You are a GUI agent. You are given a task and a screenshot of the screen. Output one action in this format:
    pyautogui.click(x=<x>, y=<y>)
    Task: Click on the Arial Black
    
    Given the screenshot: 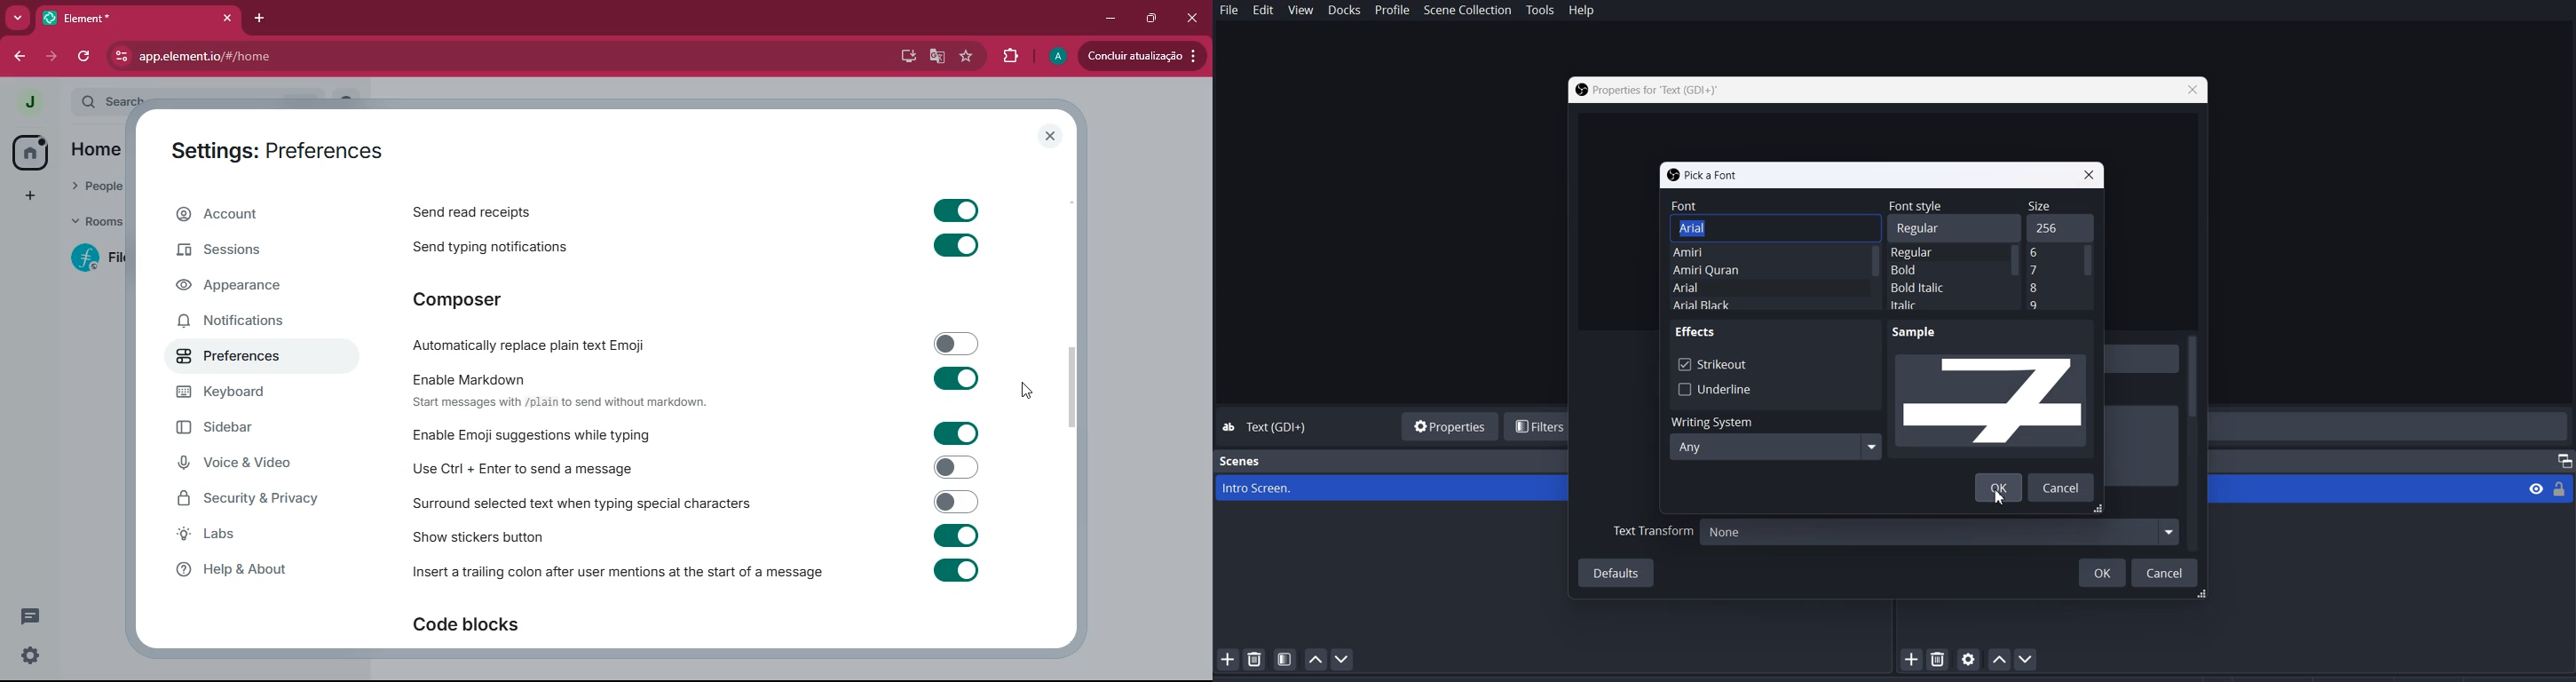 What is the action you would take?
    pyautogui.click(x=1725, y=305)
    